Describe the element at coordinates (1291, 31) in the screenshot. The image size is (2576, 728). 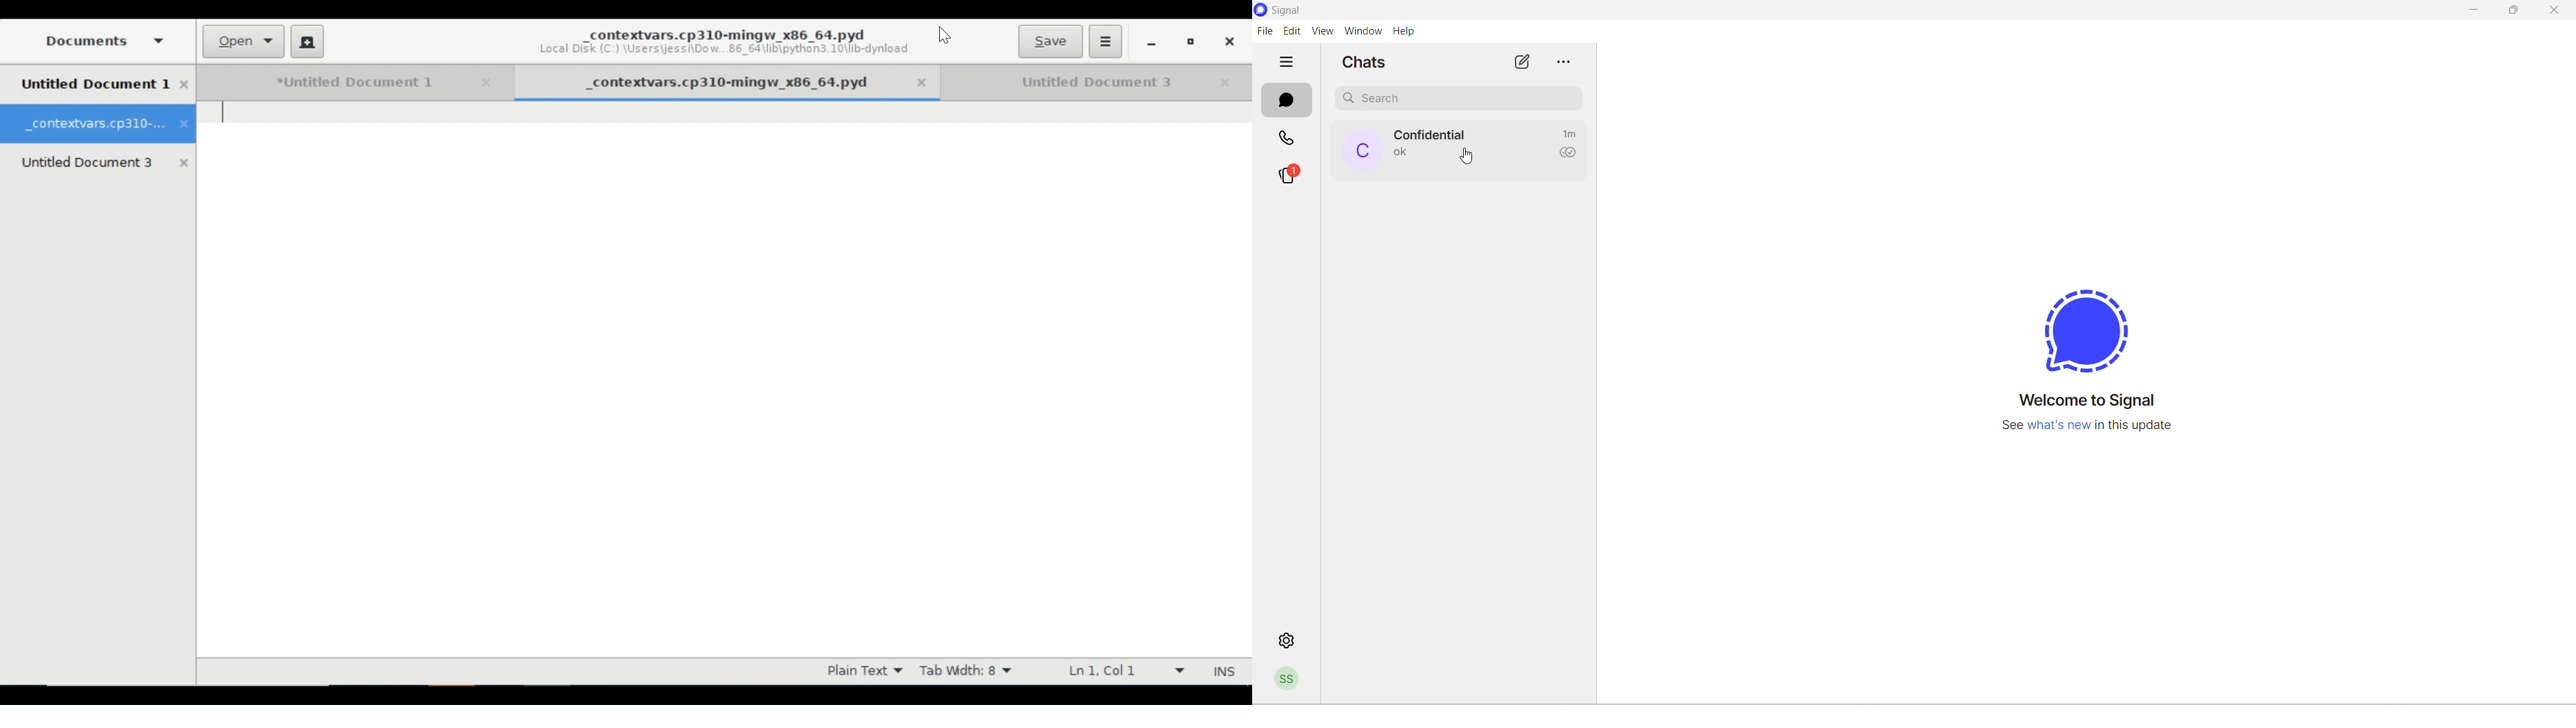
I see `edit` at that location.